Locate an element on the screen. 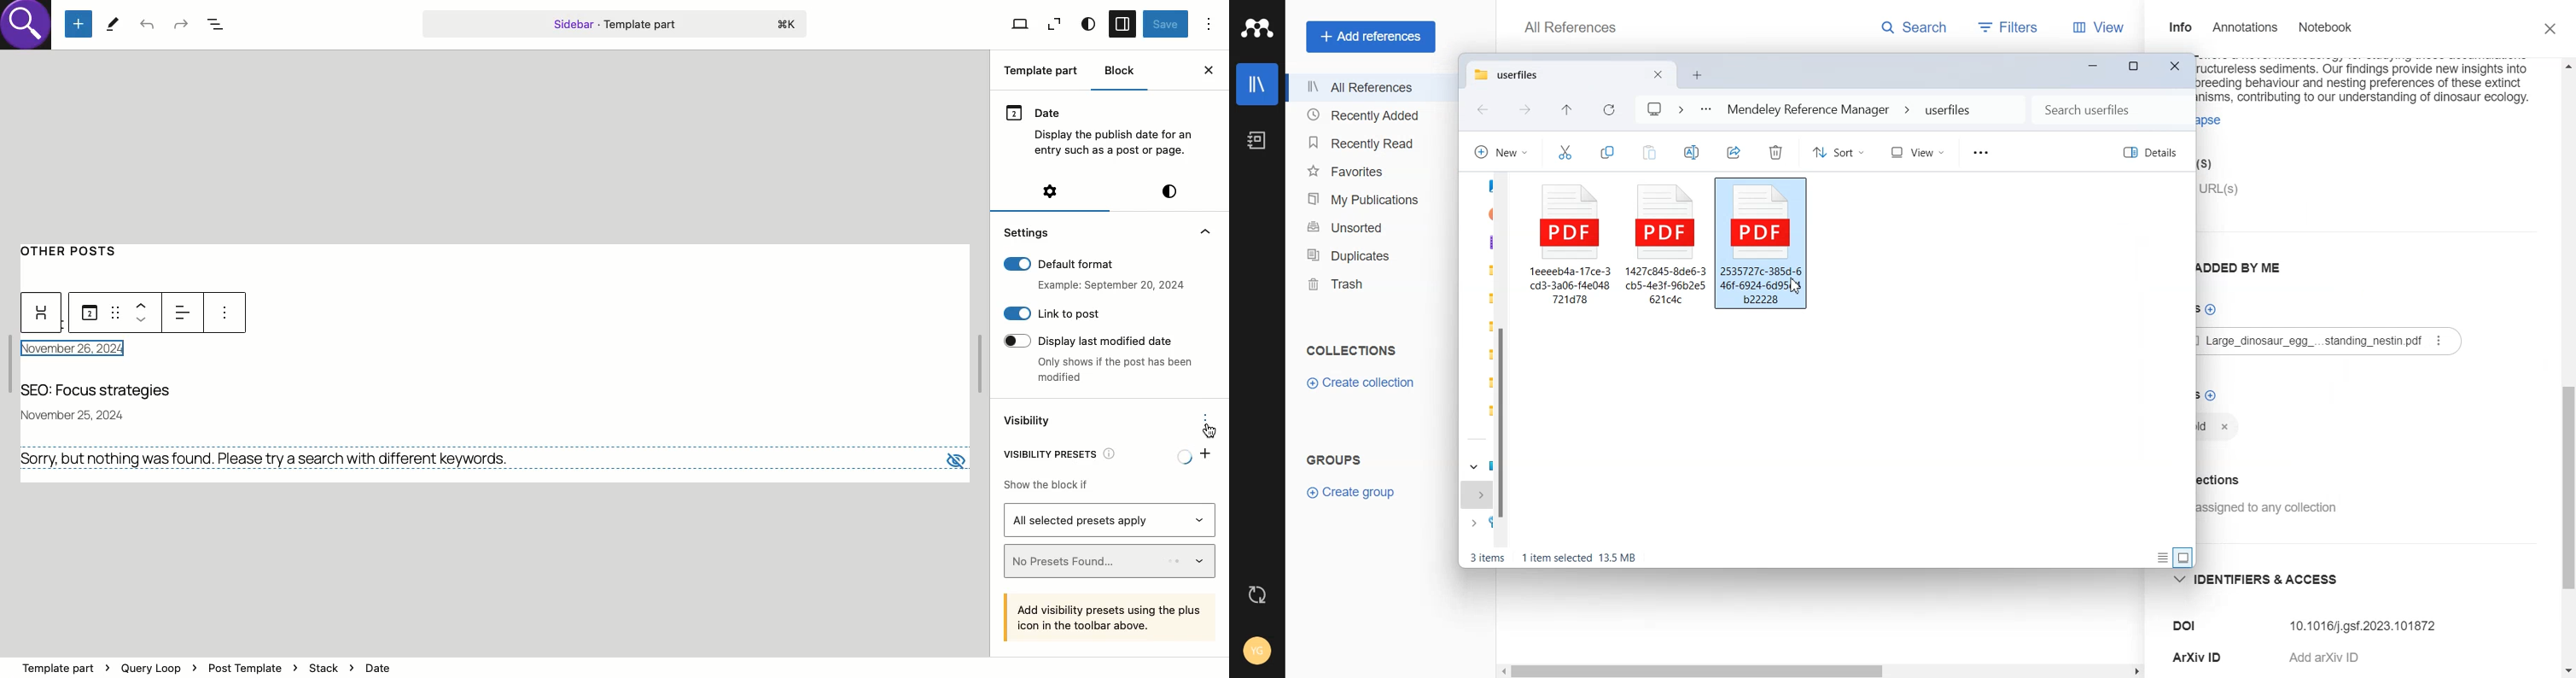  Scroll Right is located at coordinates (2136, 672).